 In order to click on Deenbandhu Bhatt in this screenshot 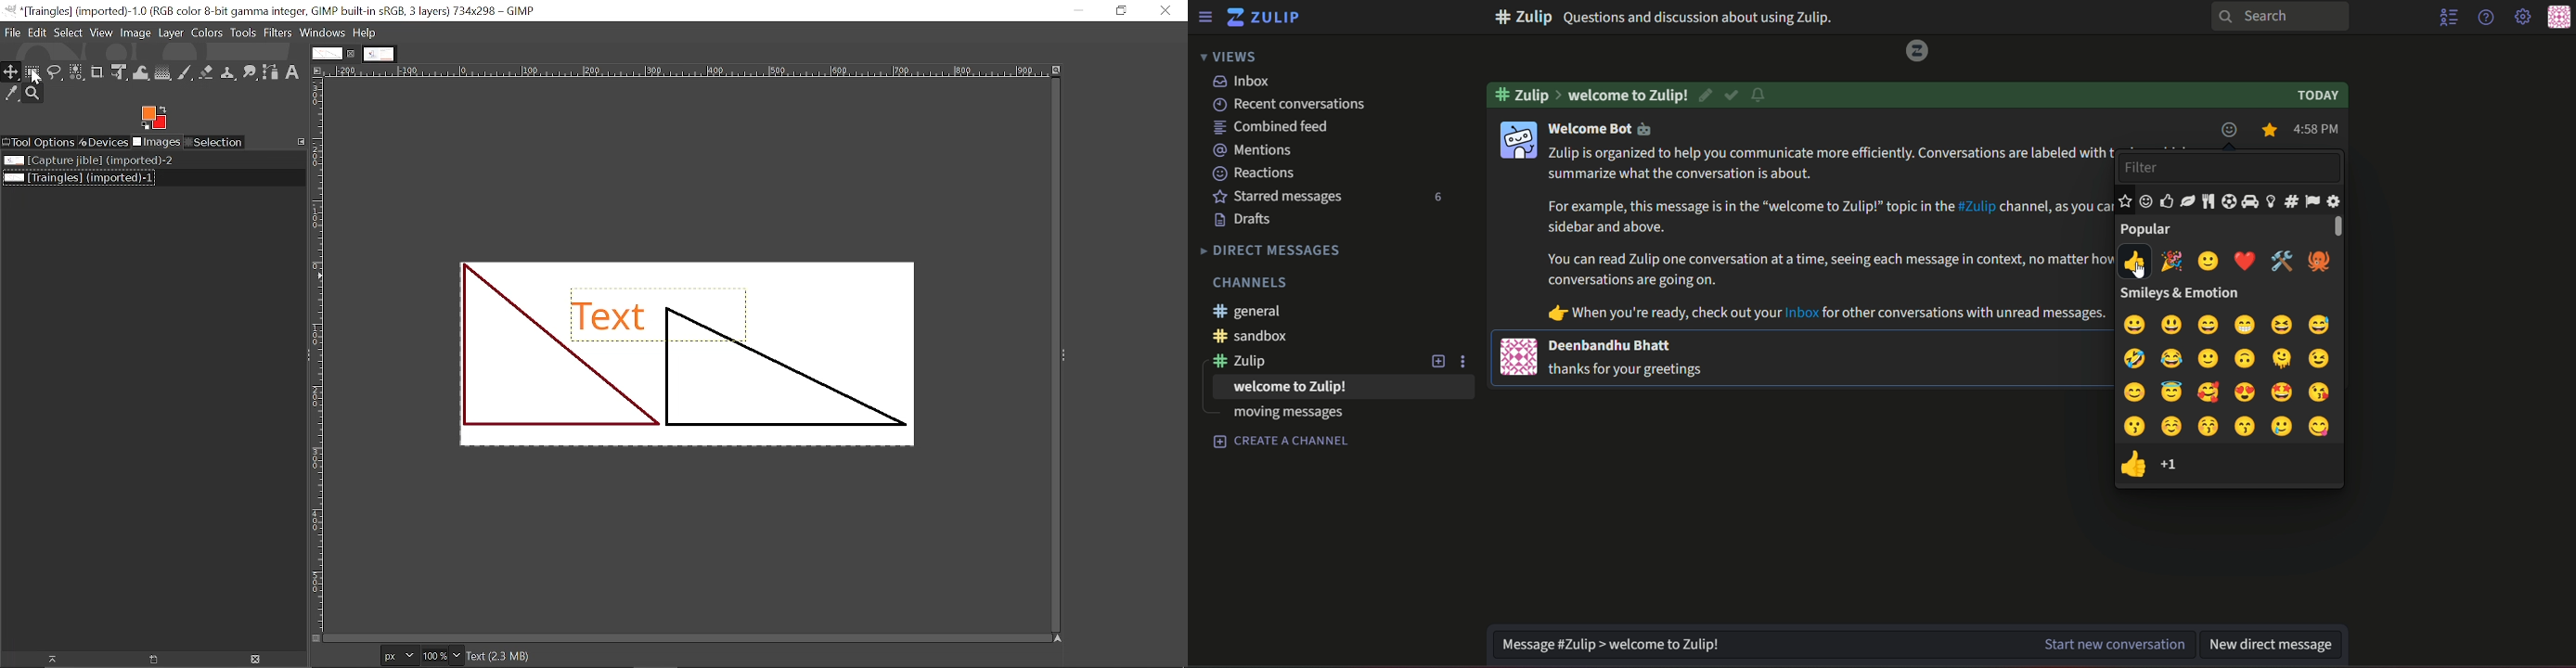, I will do `click(1613, 344)`.